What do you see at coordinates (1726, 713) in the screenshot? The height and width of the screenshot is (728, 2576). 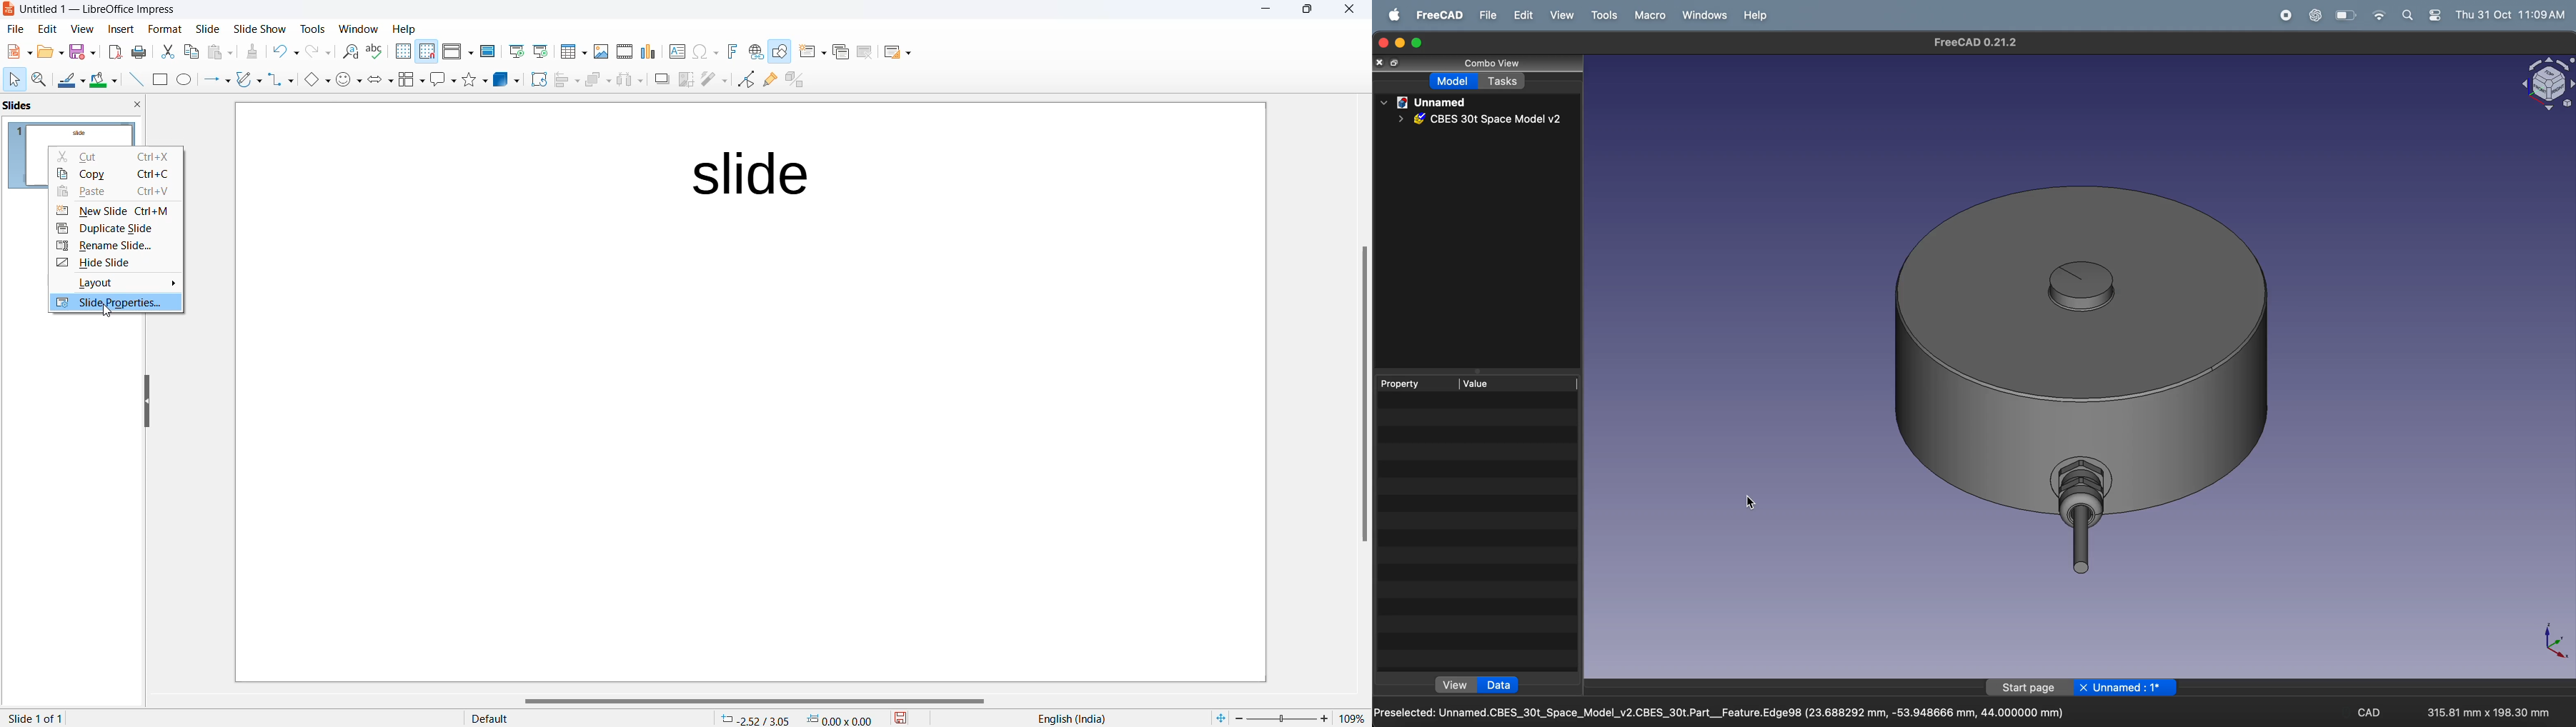 I see `Preselected: Unnamed.CBES_30t_Space_Model_v2.CBES_30t.Part__Feature.Edge98 (23.688292 mm, -53.948666 mm, 44.000000 mm)` at bounding box center [1726, 713].